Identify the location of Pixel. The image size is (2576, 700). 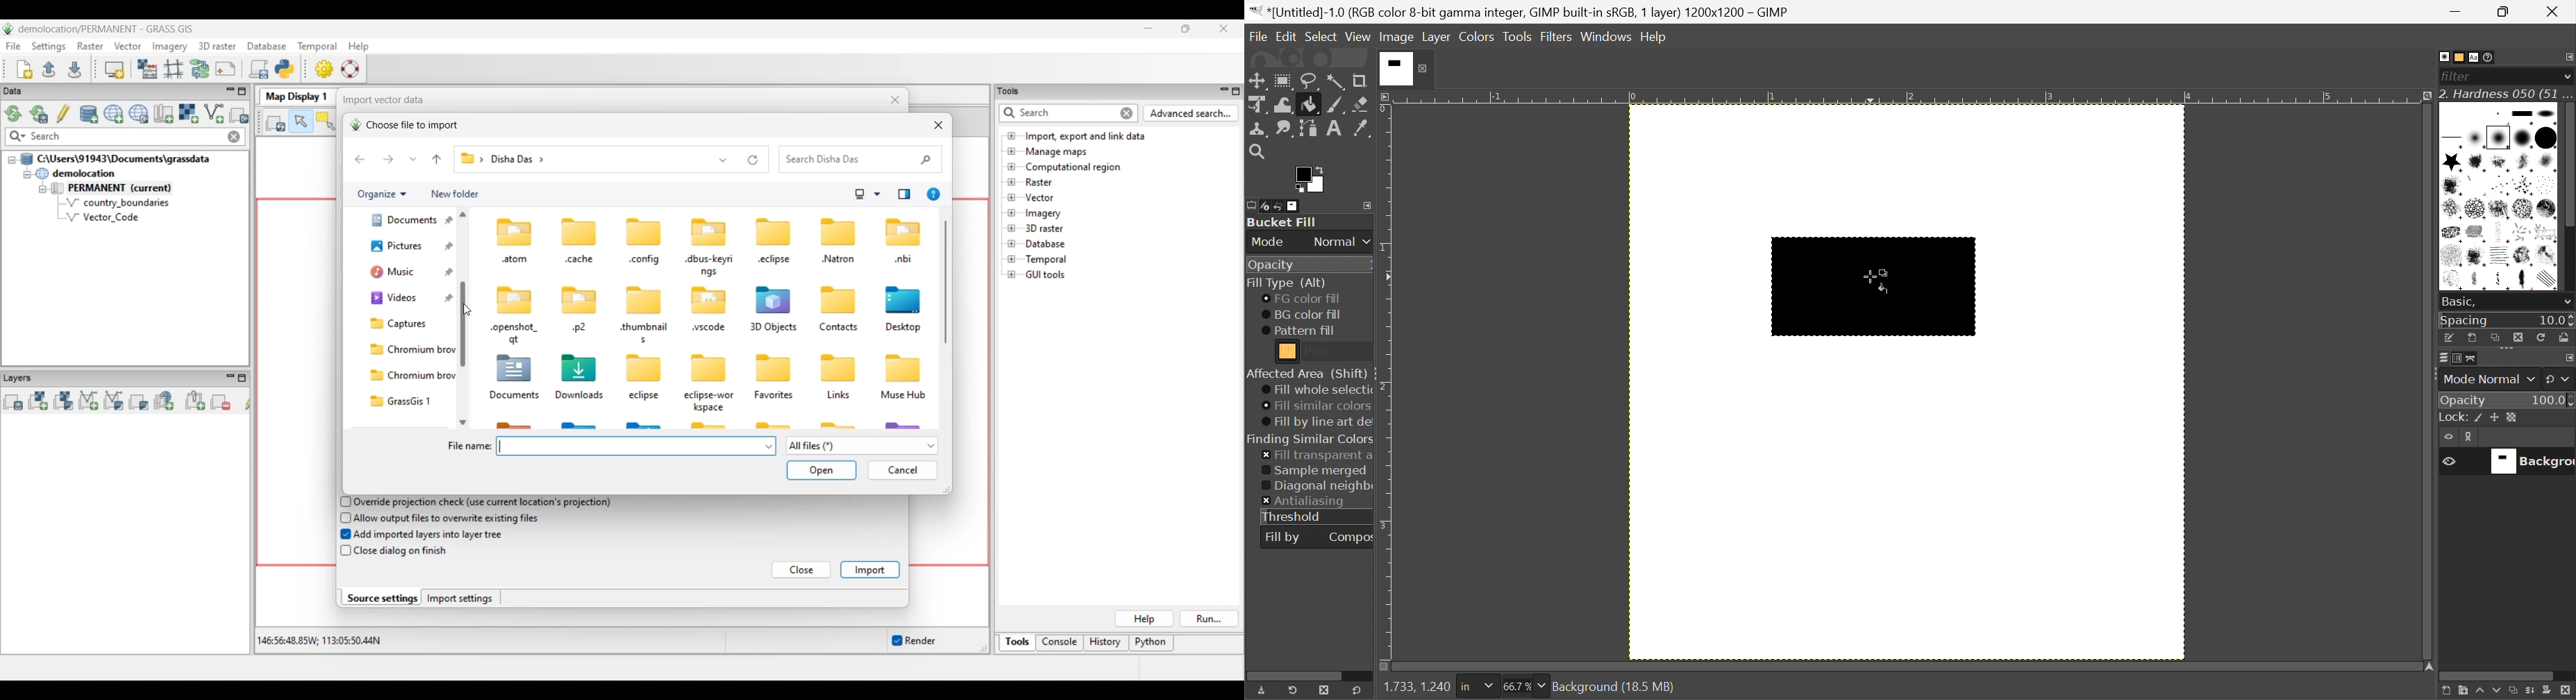
(2498, 114).